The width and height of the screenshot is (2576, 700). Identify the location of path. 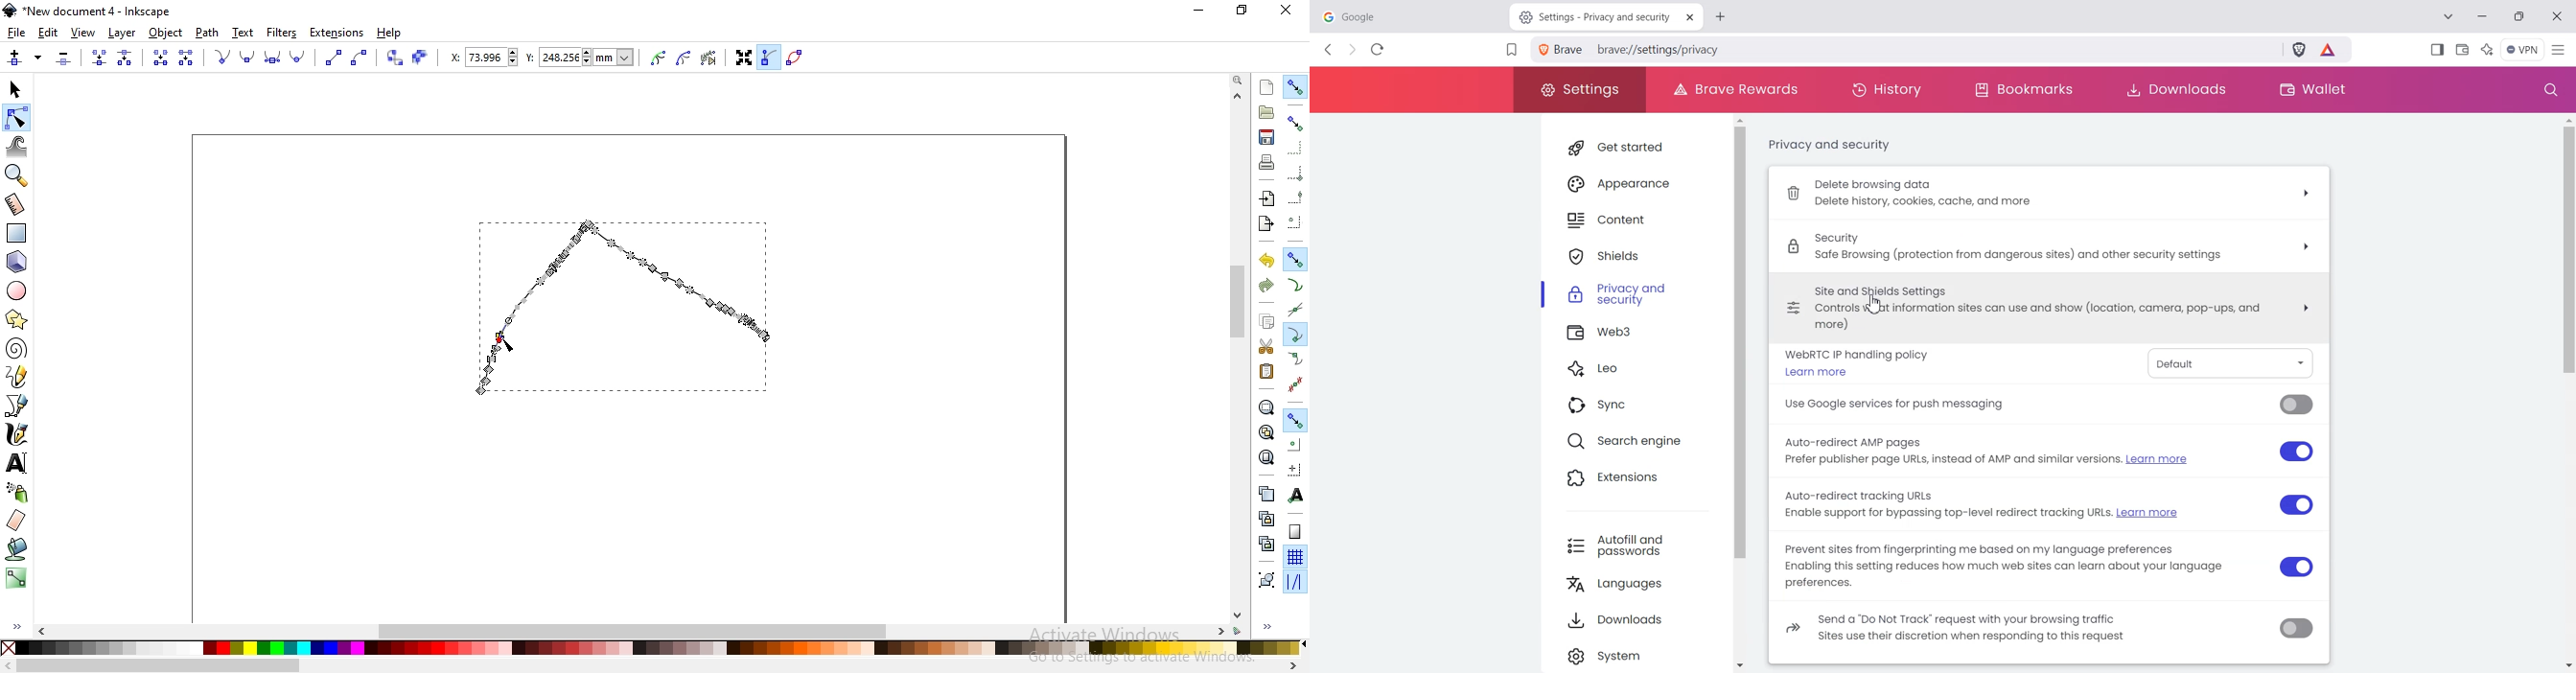
(205, 33).